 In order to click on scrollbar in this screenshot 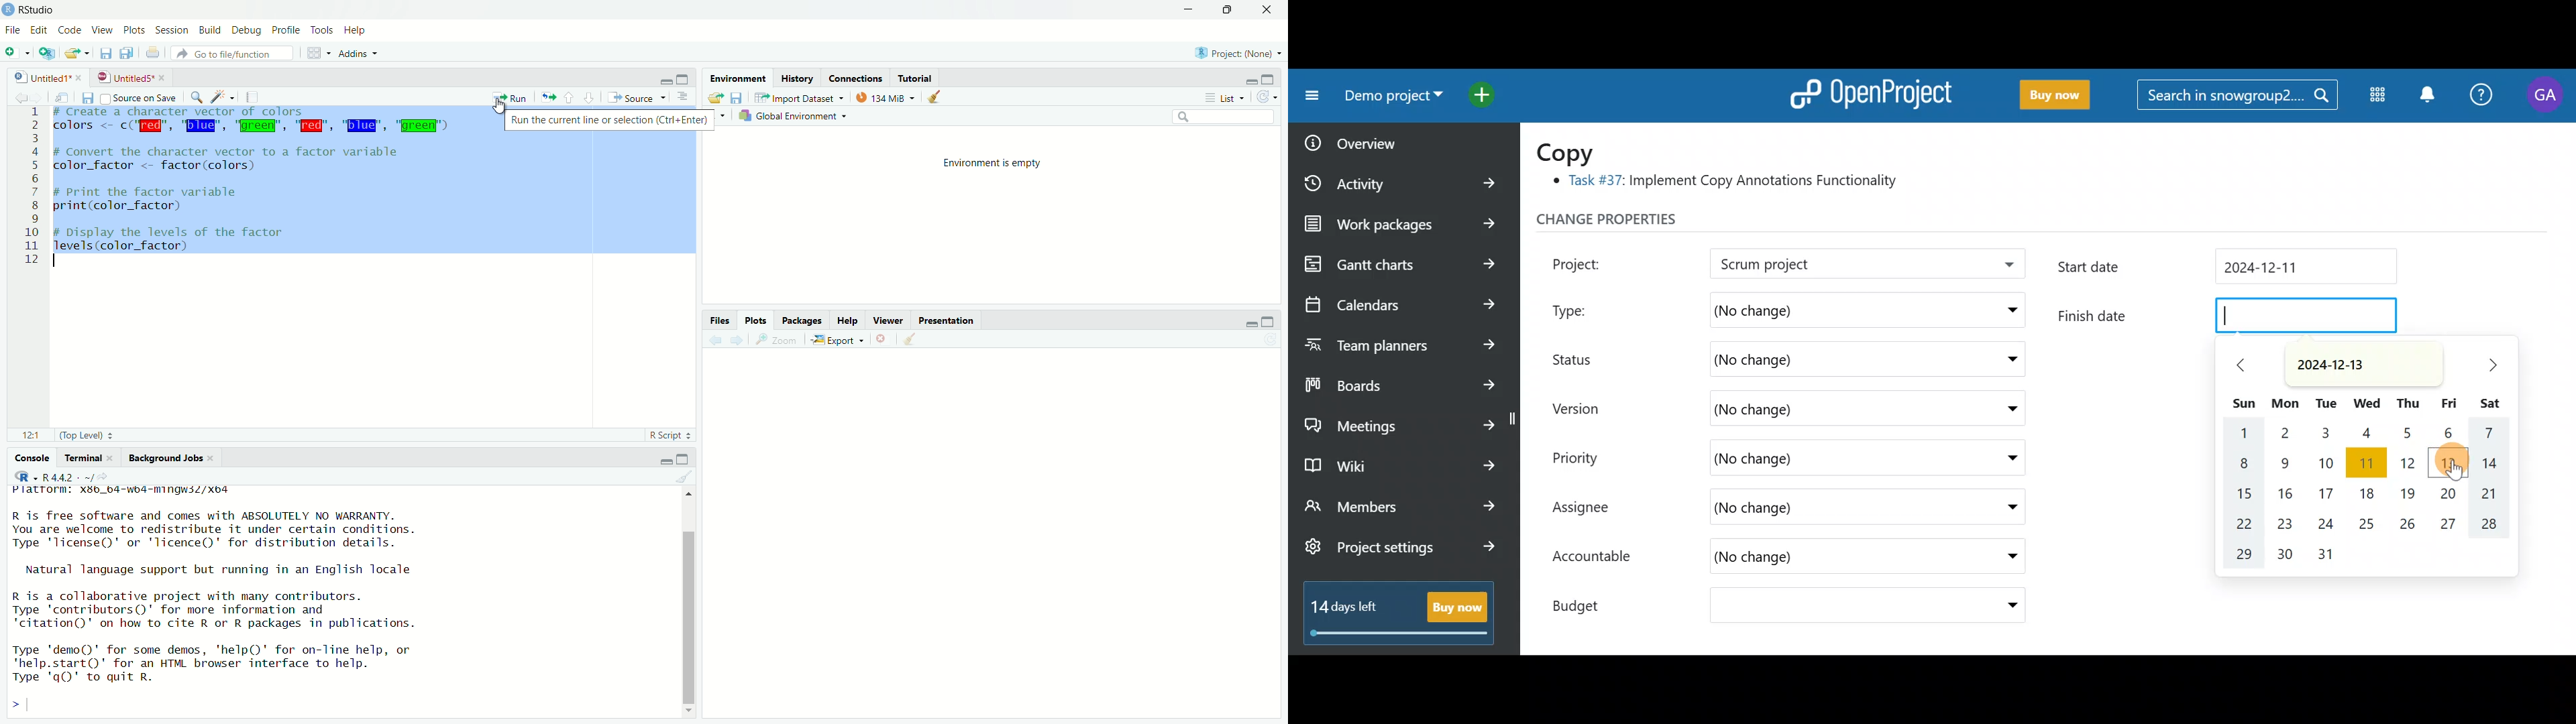, I will do `click(691, 605)`.